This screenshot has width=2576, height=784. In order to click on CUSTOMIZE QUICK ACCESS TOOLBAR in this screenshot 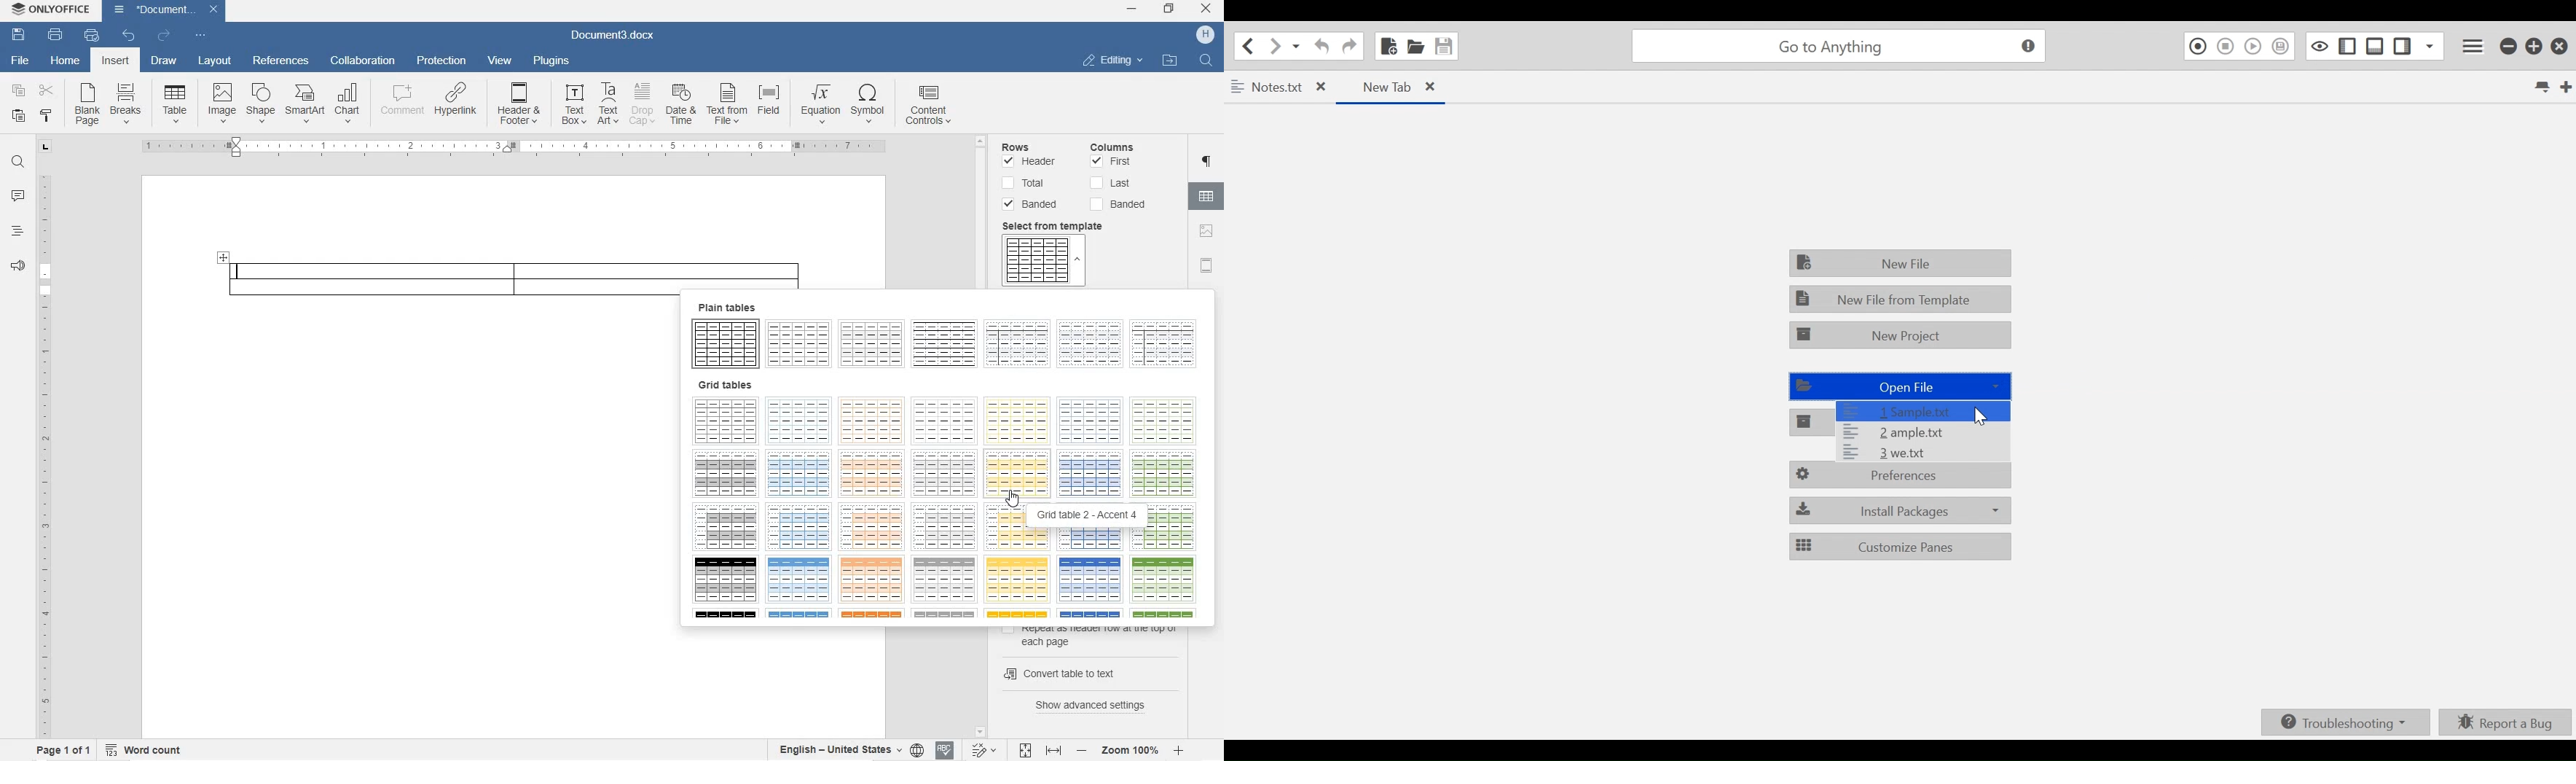, I will do `click(199, 35)`.